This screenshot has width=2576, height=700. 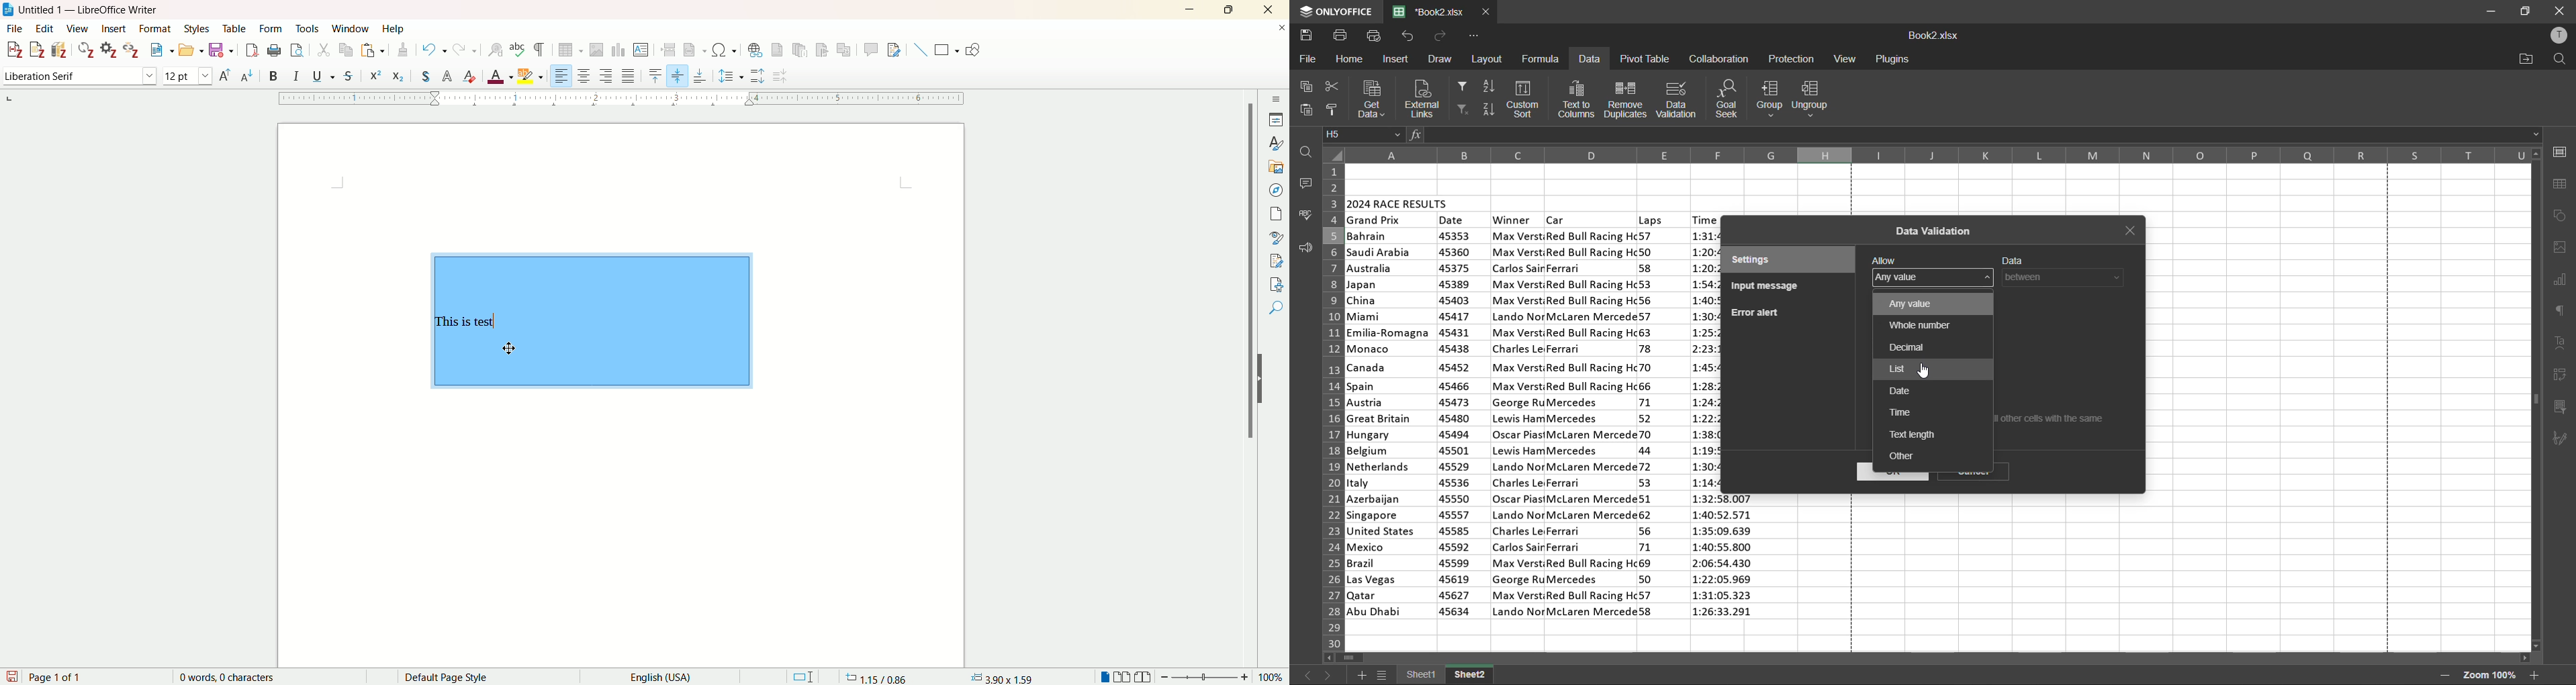 What do you see at coordinates (234, 28) in the screenshot?
I see `table` at bounding box center [234, 28].